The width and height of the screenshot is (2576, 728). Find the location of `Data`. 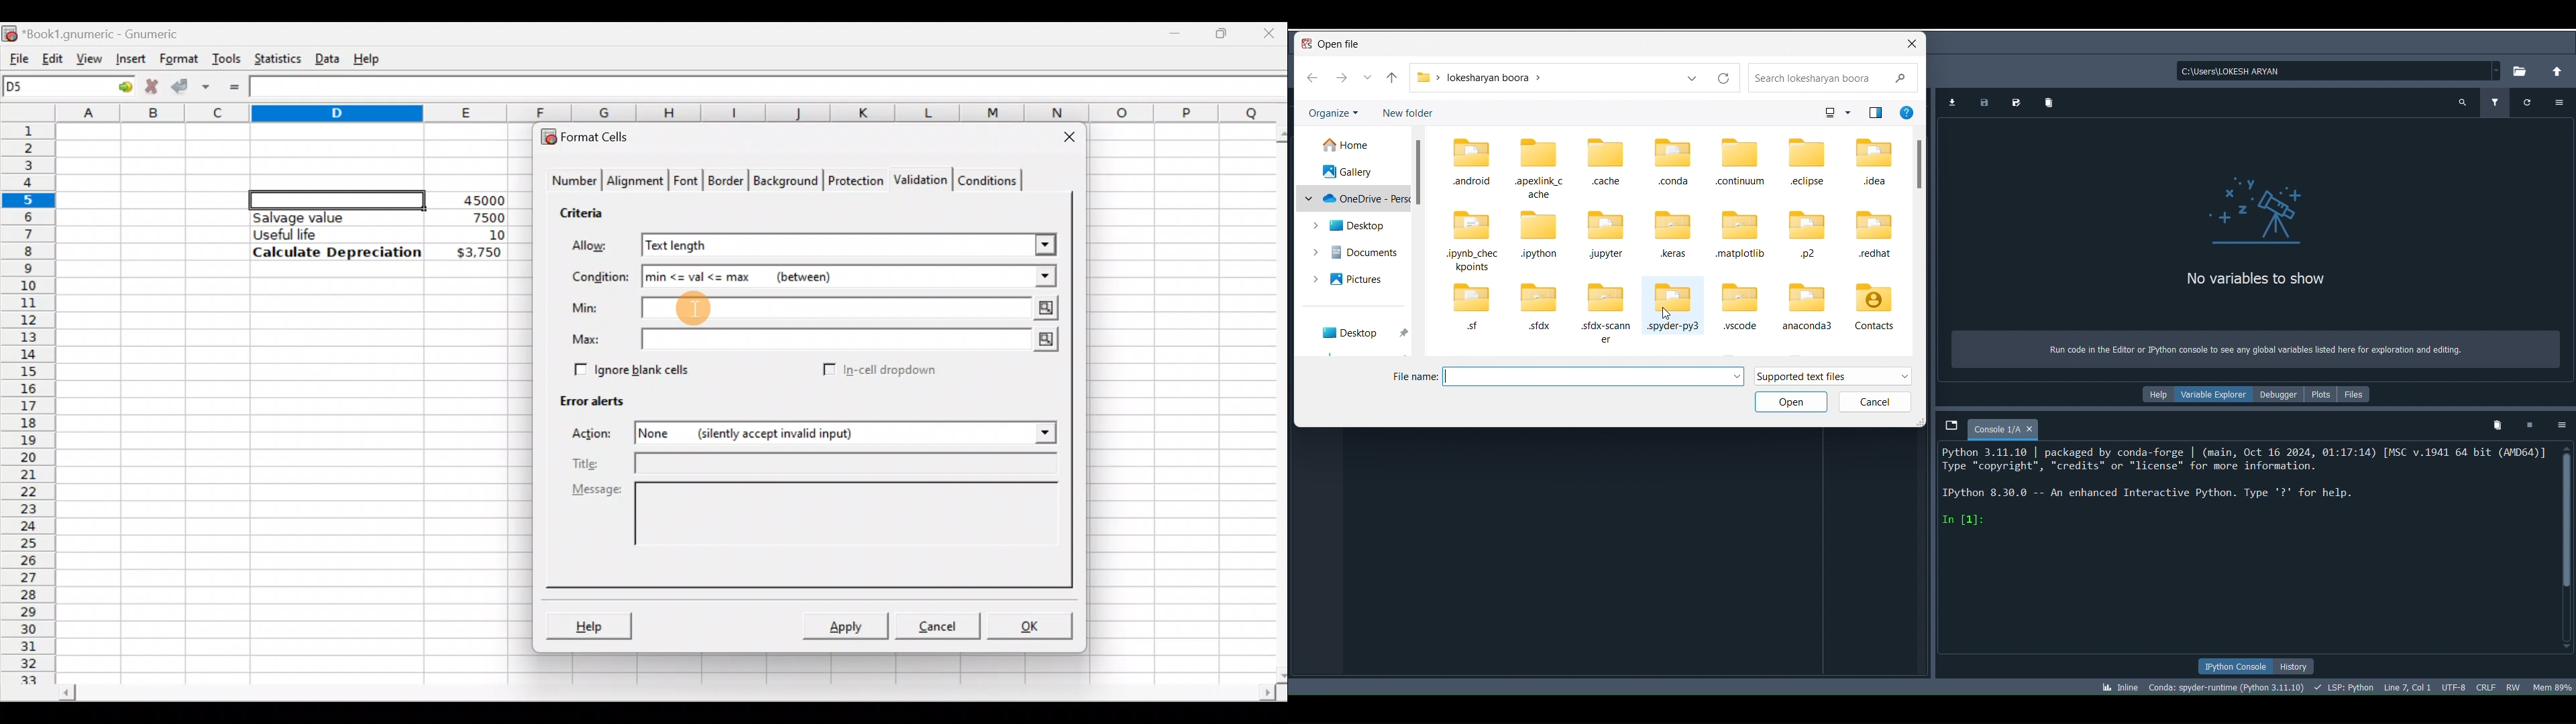

Data is located at coordinates (327, 56).